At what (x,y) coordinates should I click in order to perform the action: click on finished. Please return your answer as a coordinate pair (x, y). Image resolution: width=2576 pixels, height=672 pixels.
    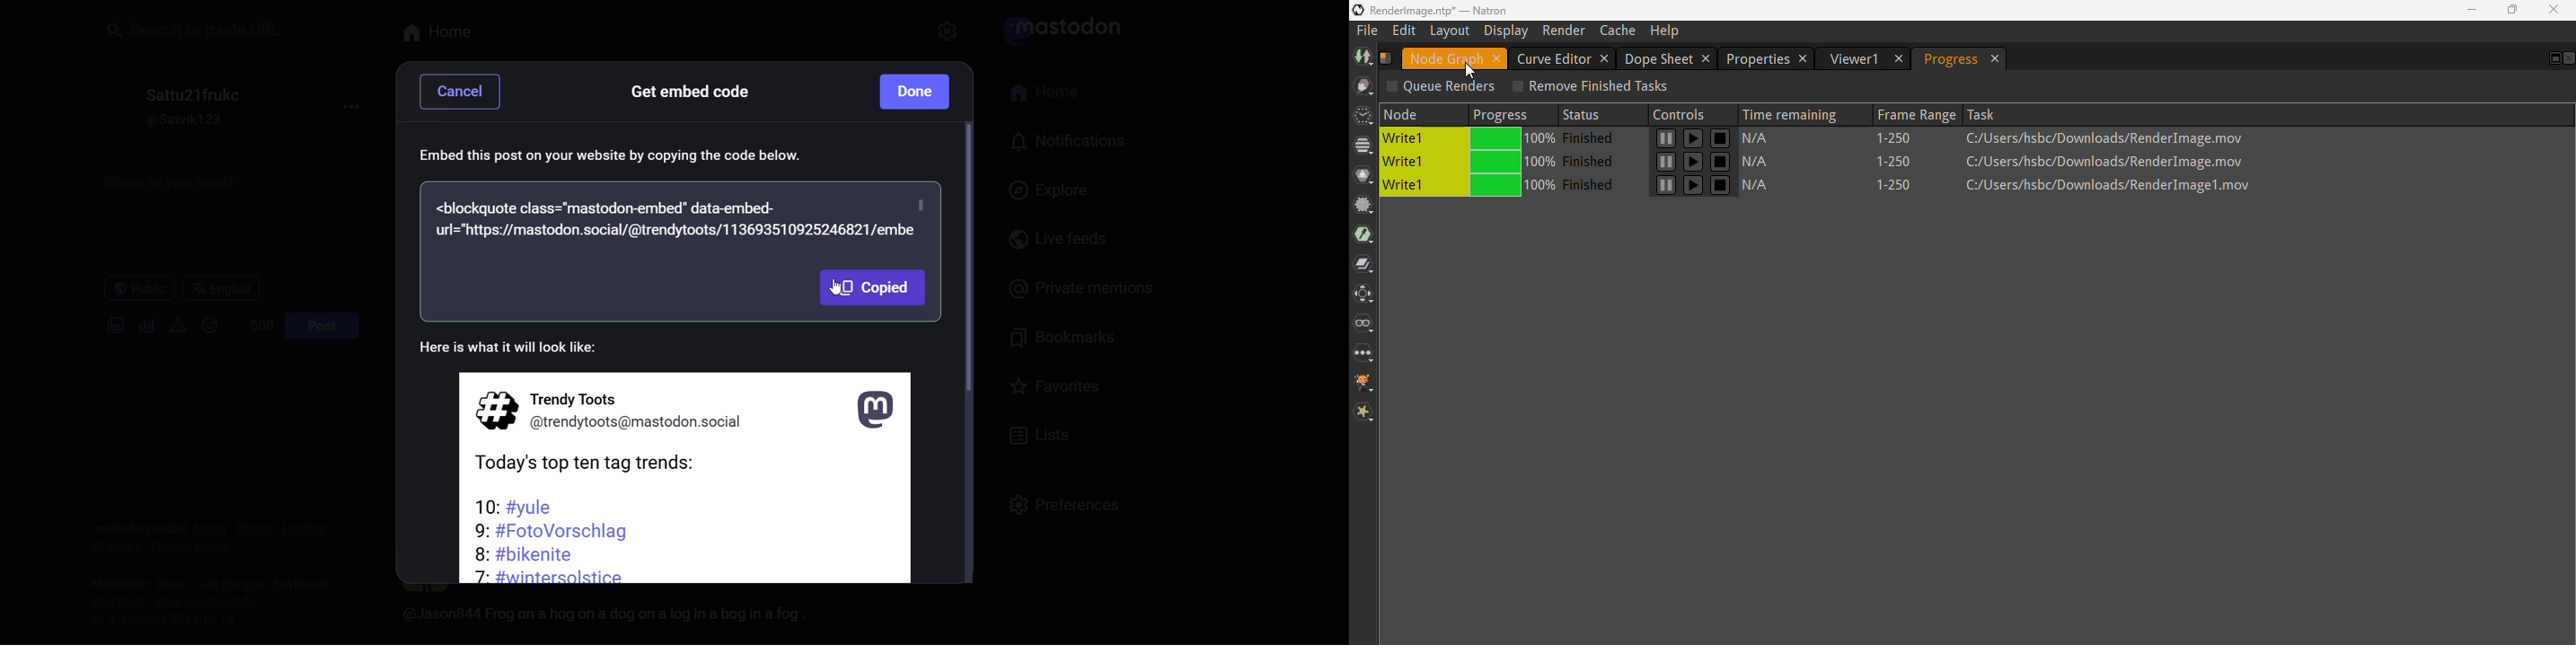
    Looking at the image, I should click on (1592, 185).